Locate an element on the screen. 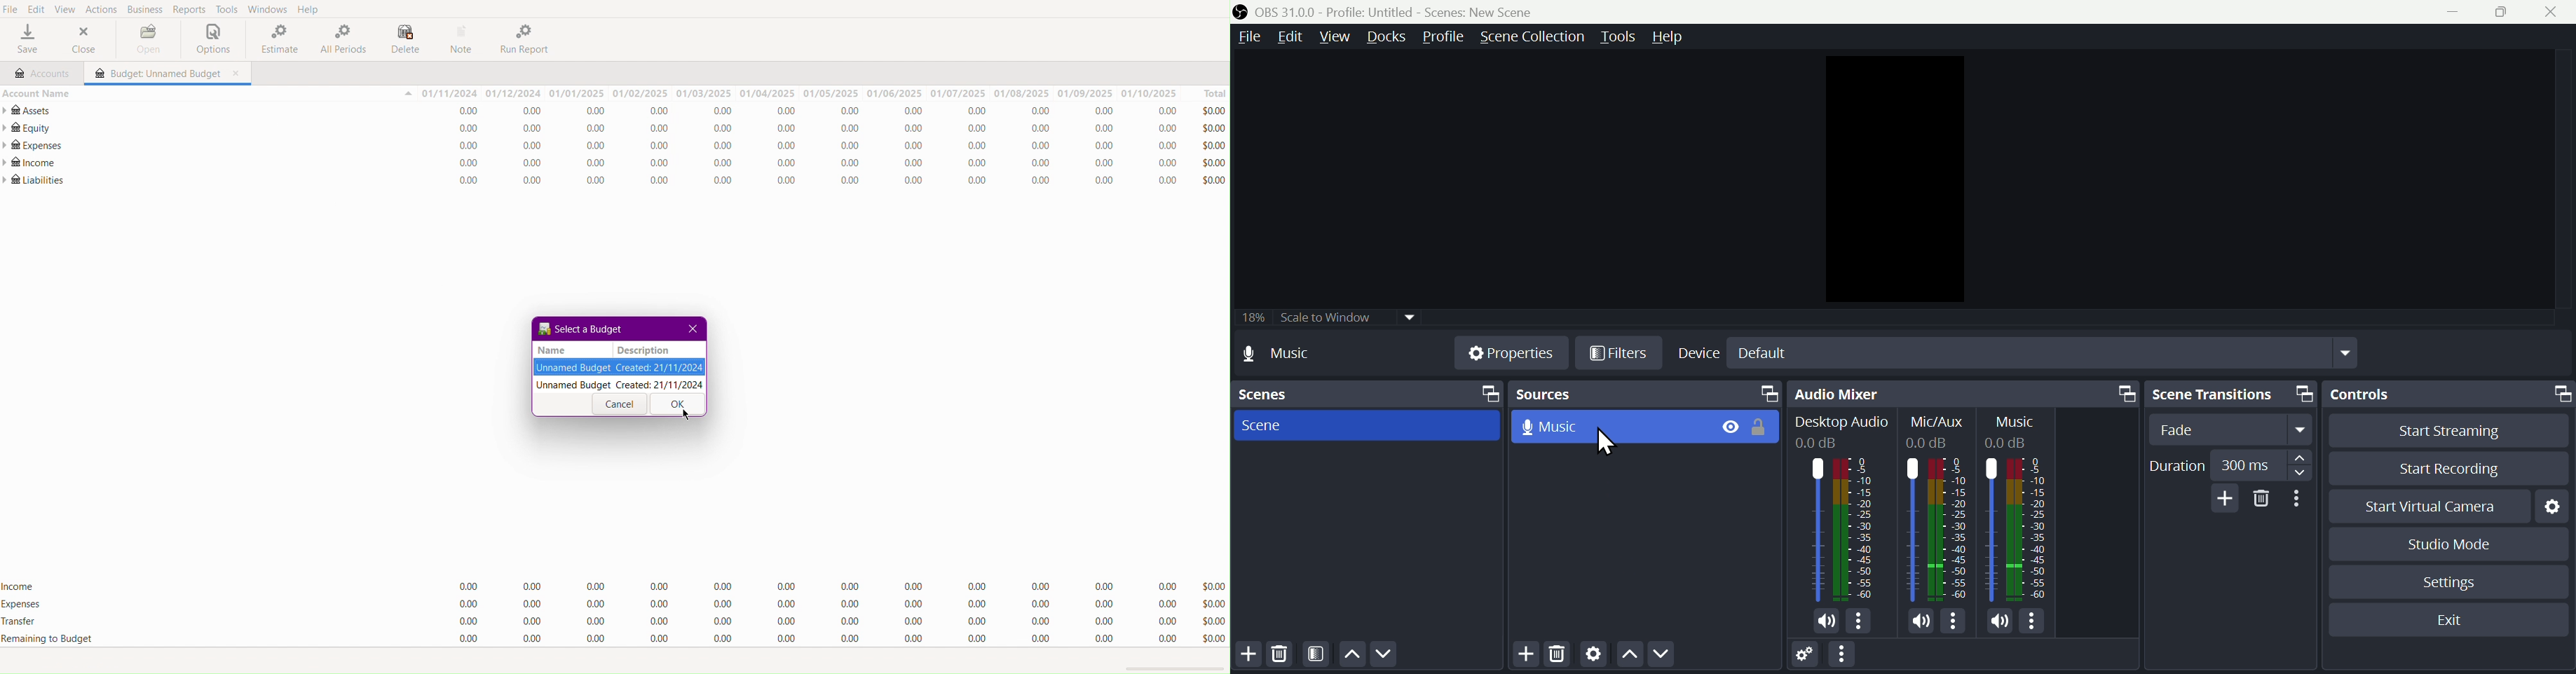   is located at coordinates (1826, 443).